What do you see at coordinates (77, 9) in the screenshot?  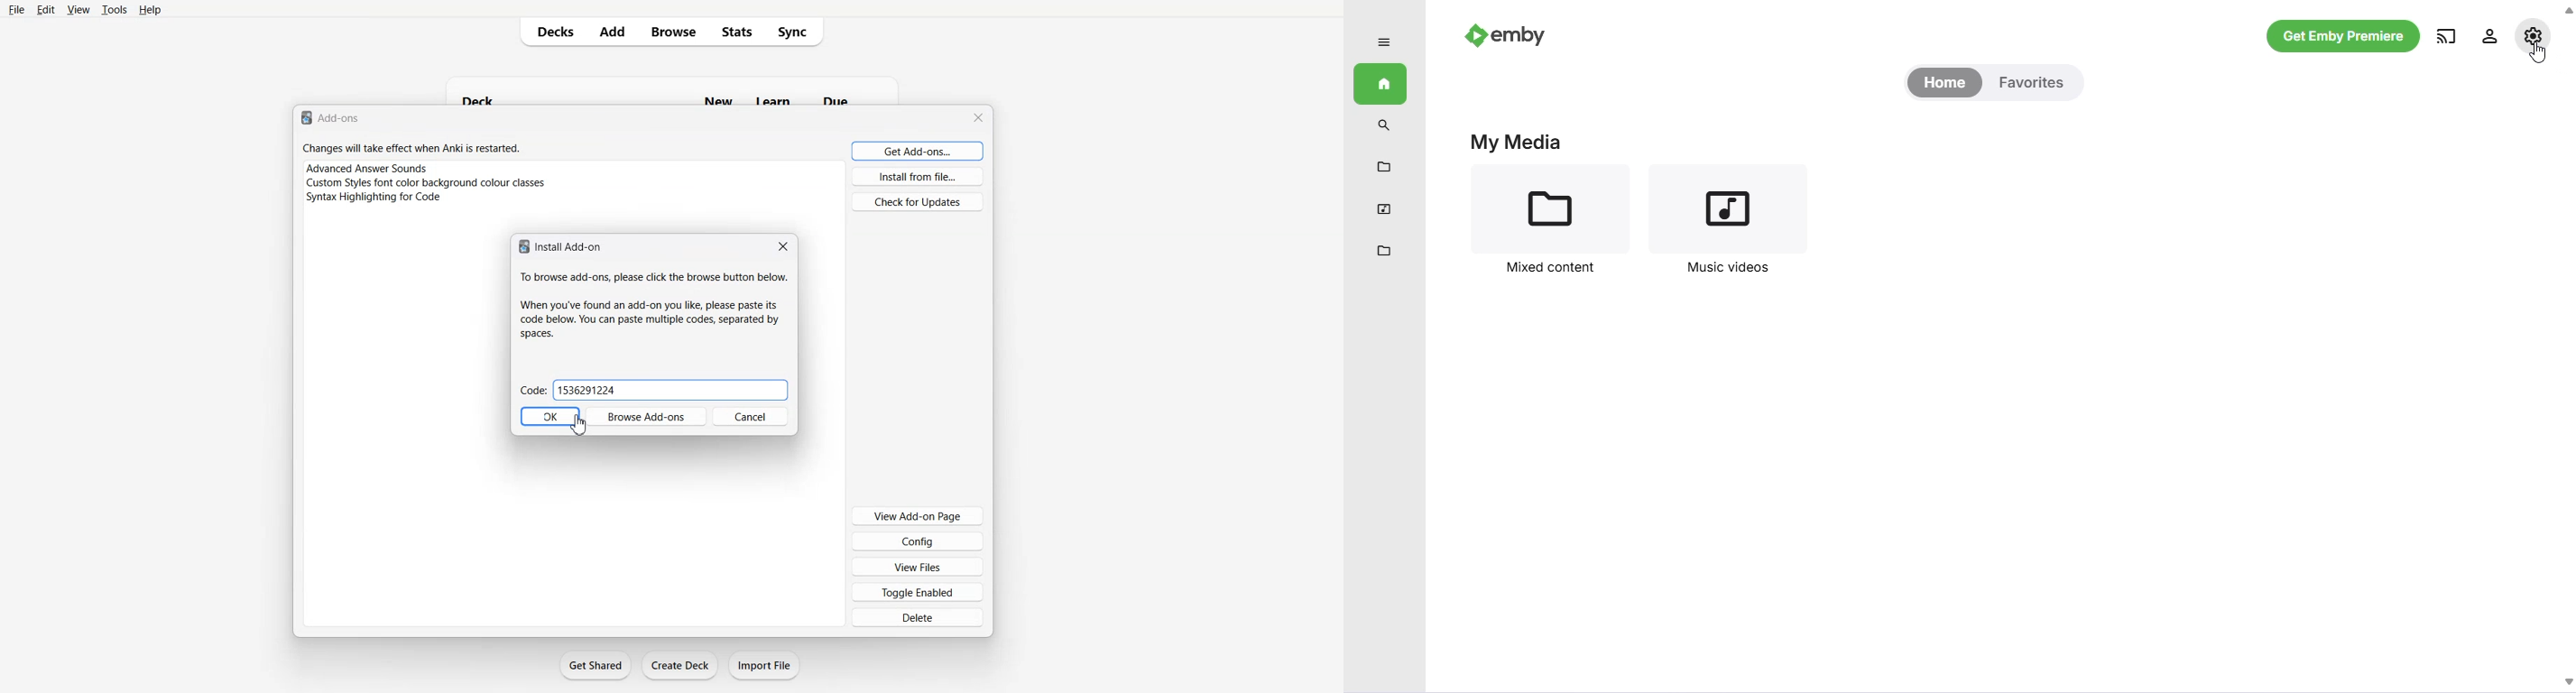 I see `View` at bounding box center [77, 9].